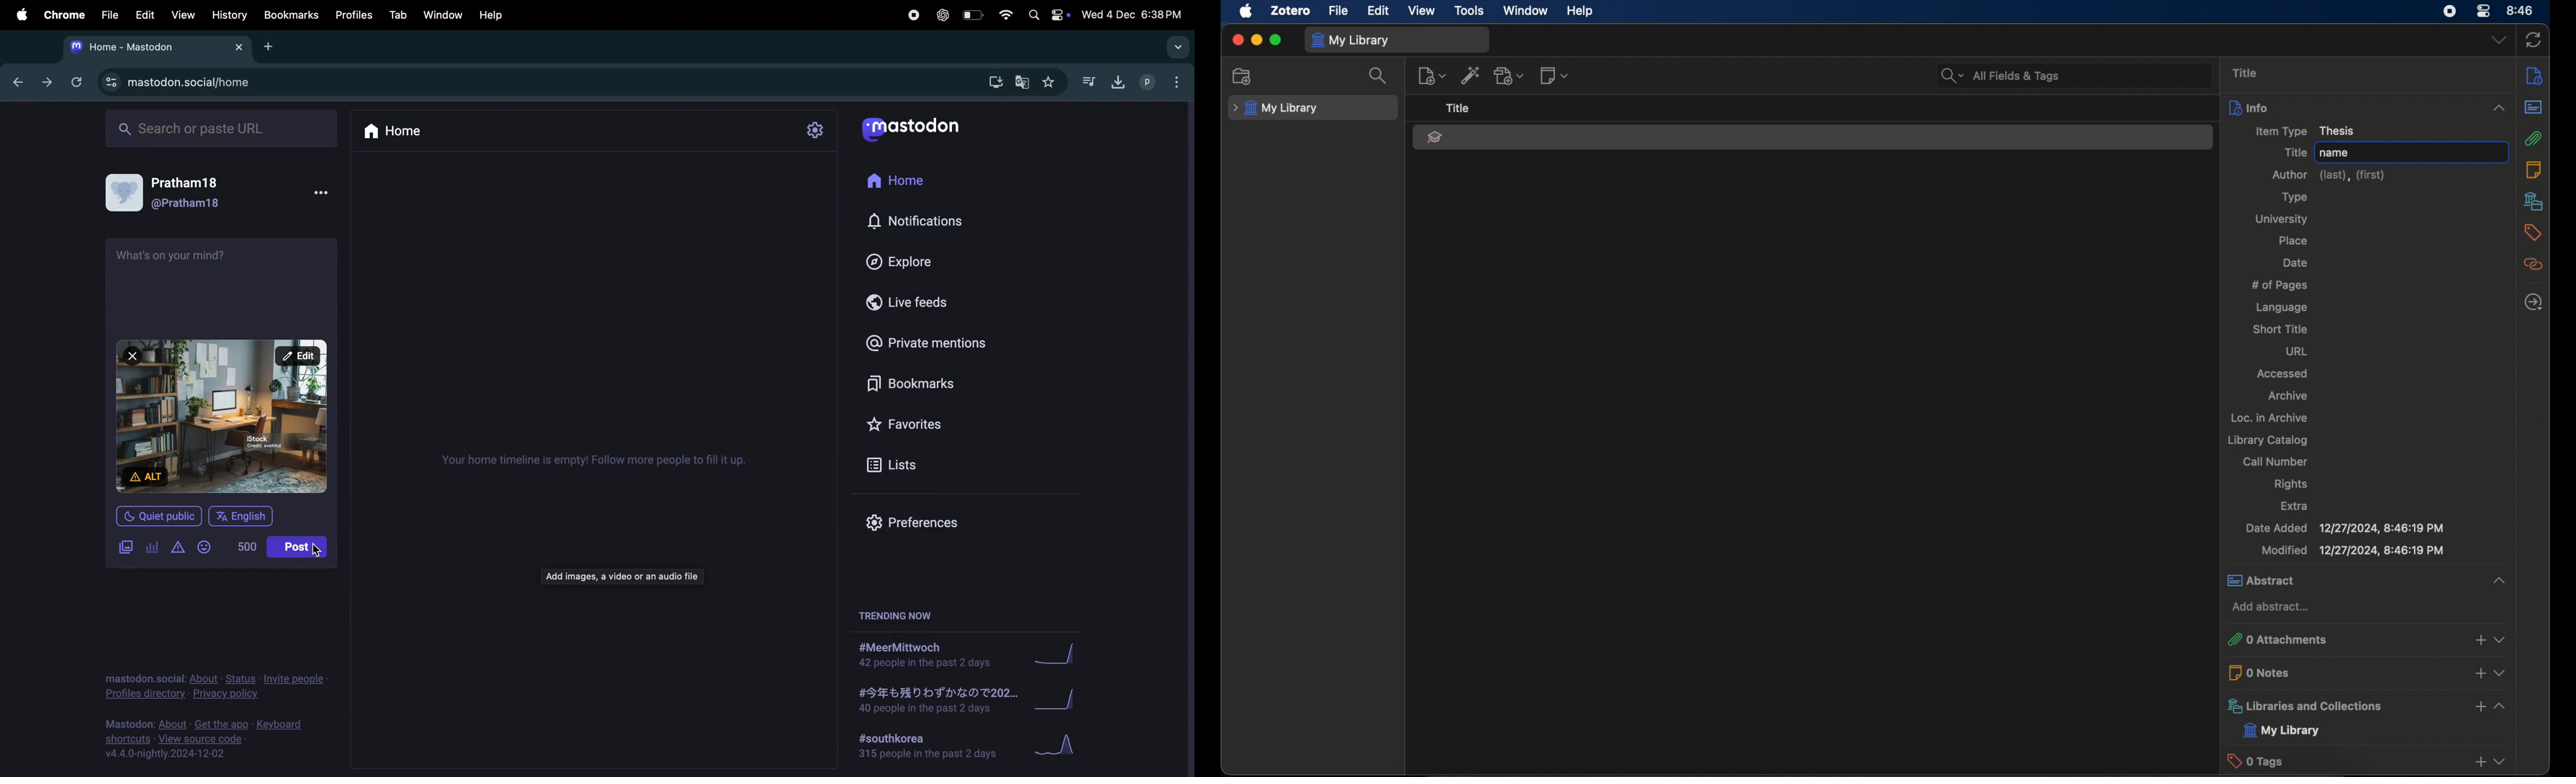  What do you see at coordinates (910, 304) in the screenshot?
I see `live feeds` at bounding box center [910, 304].